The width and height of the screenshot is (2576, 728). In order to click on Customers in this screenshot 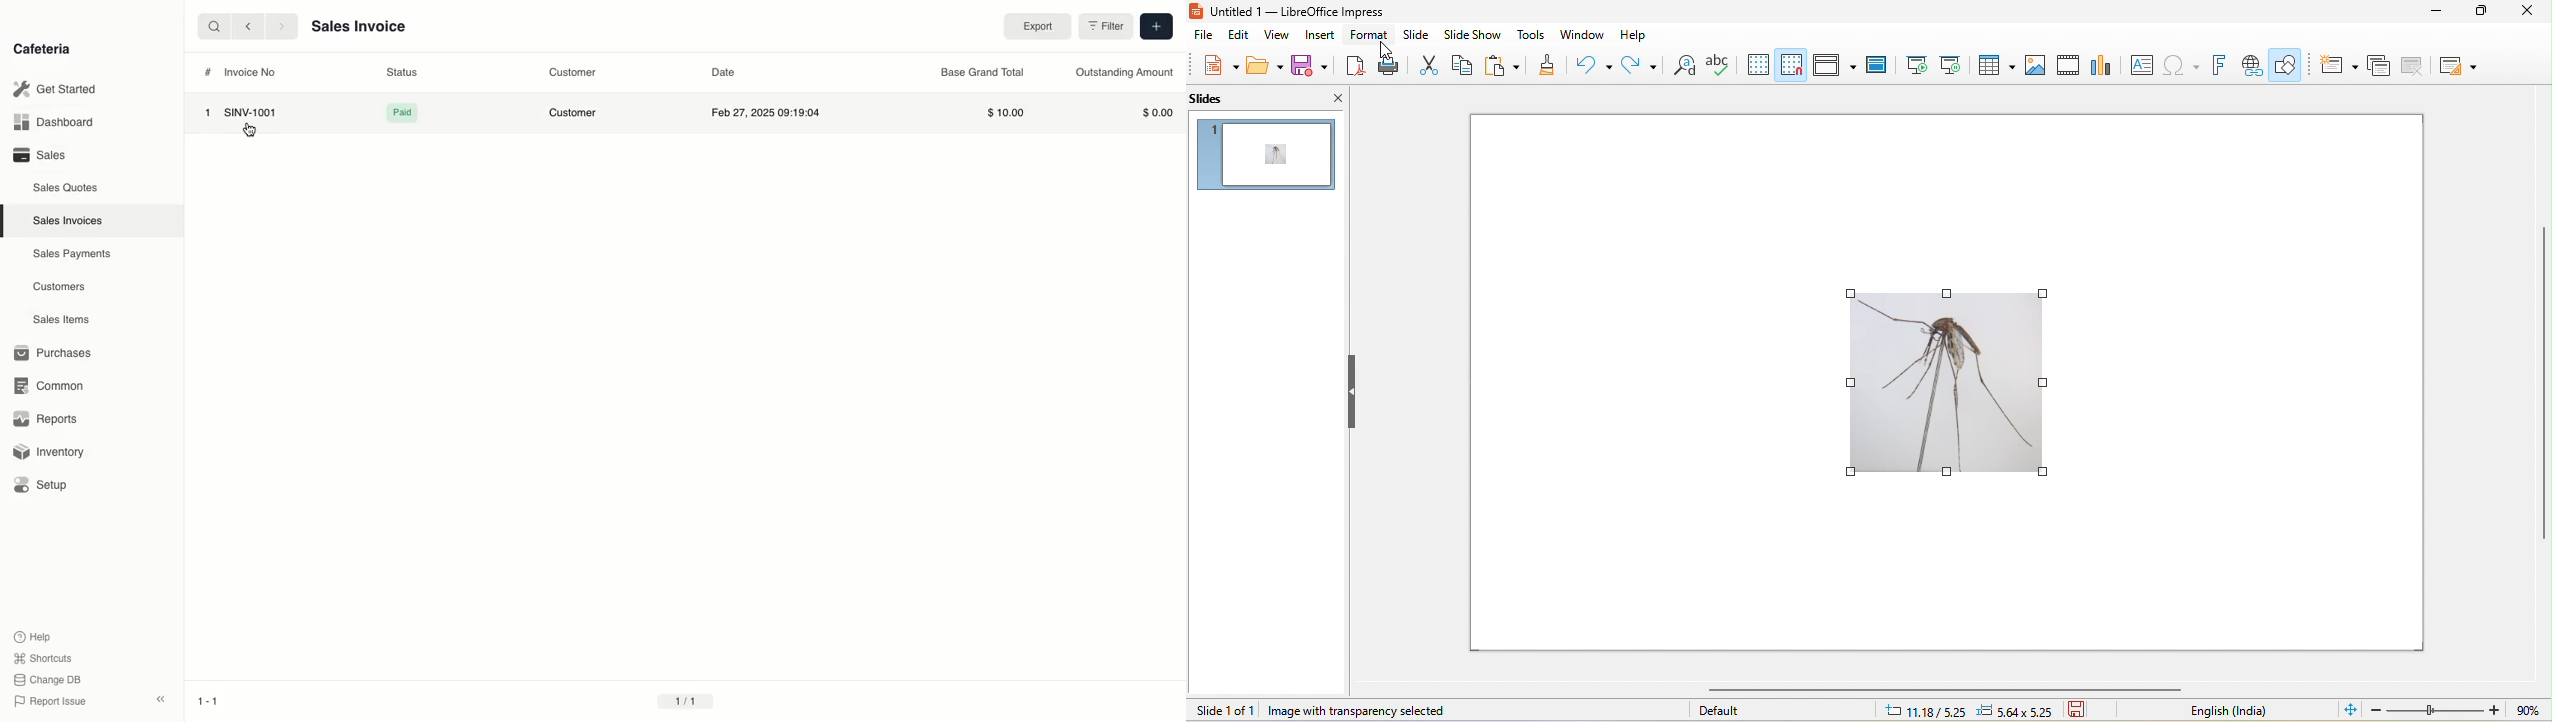, I will do `click(59, 288)`.